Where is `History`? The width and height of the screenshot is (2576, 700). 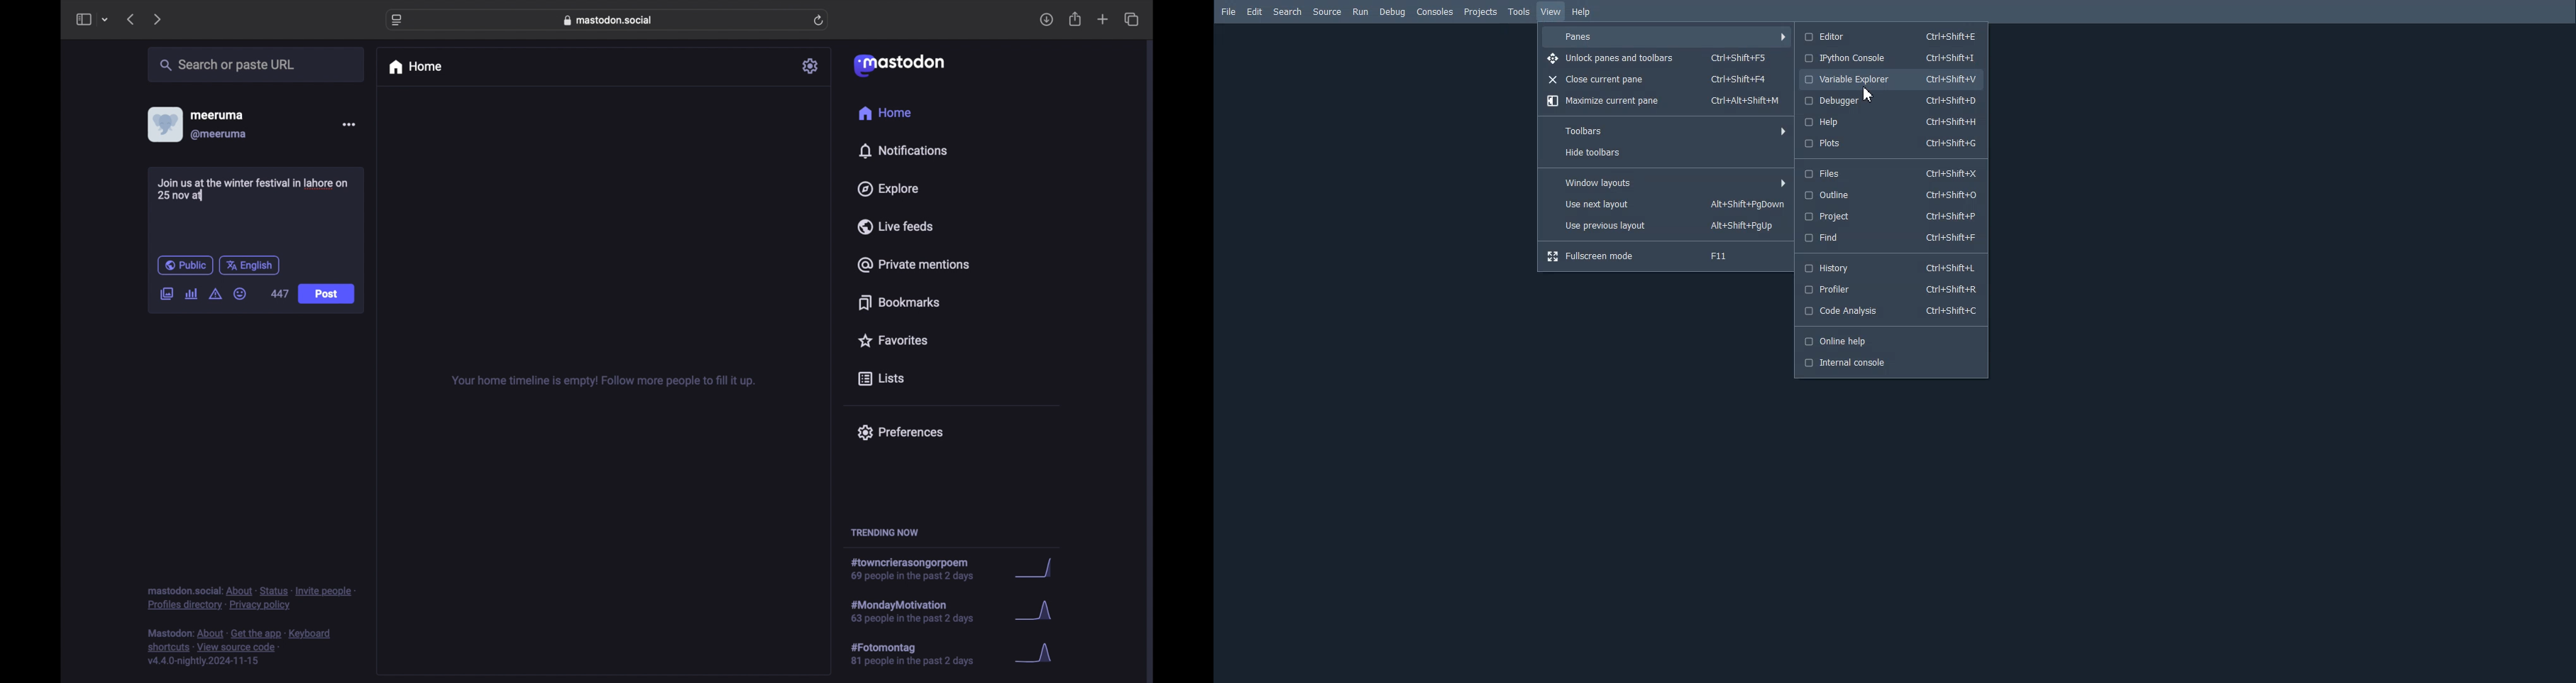 History is located at coordinates (1890, 268).